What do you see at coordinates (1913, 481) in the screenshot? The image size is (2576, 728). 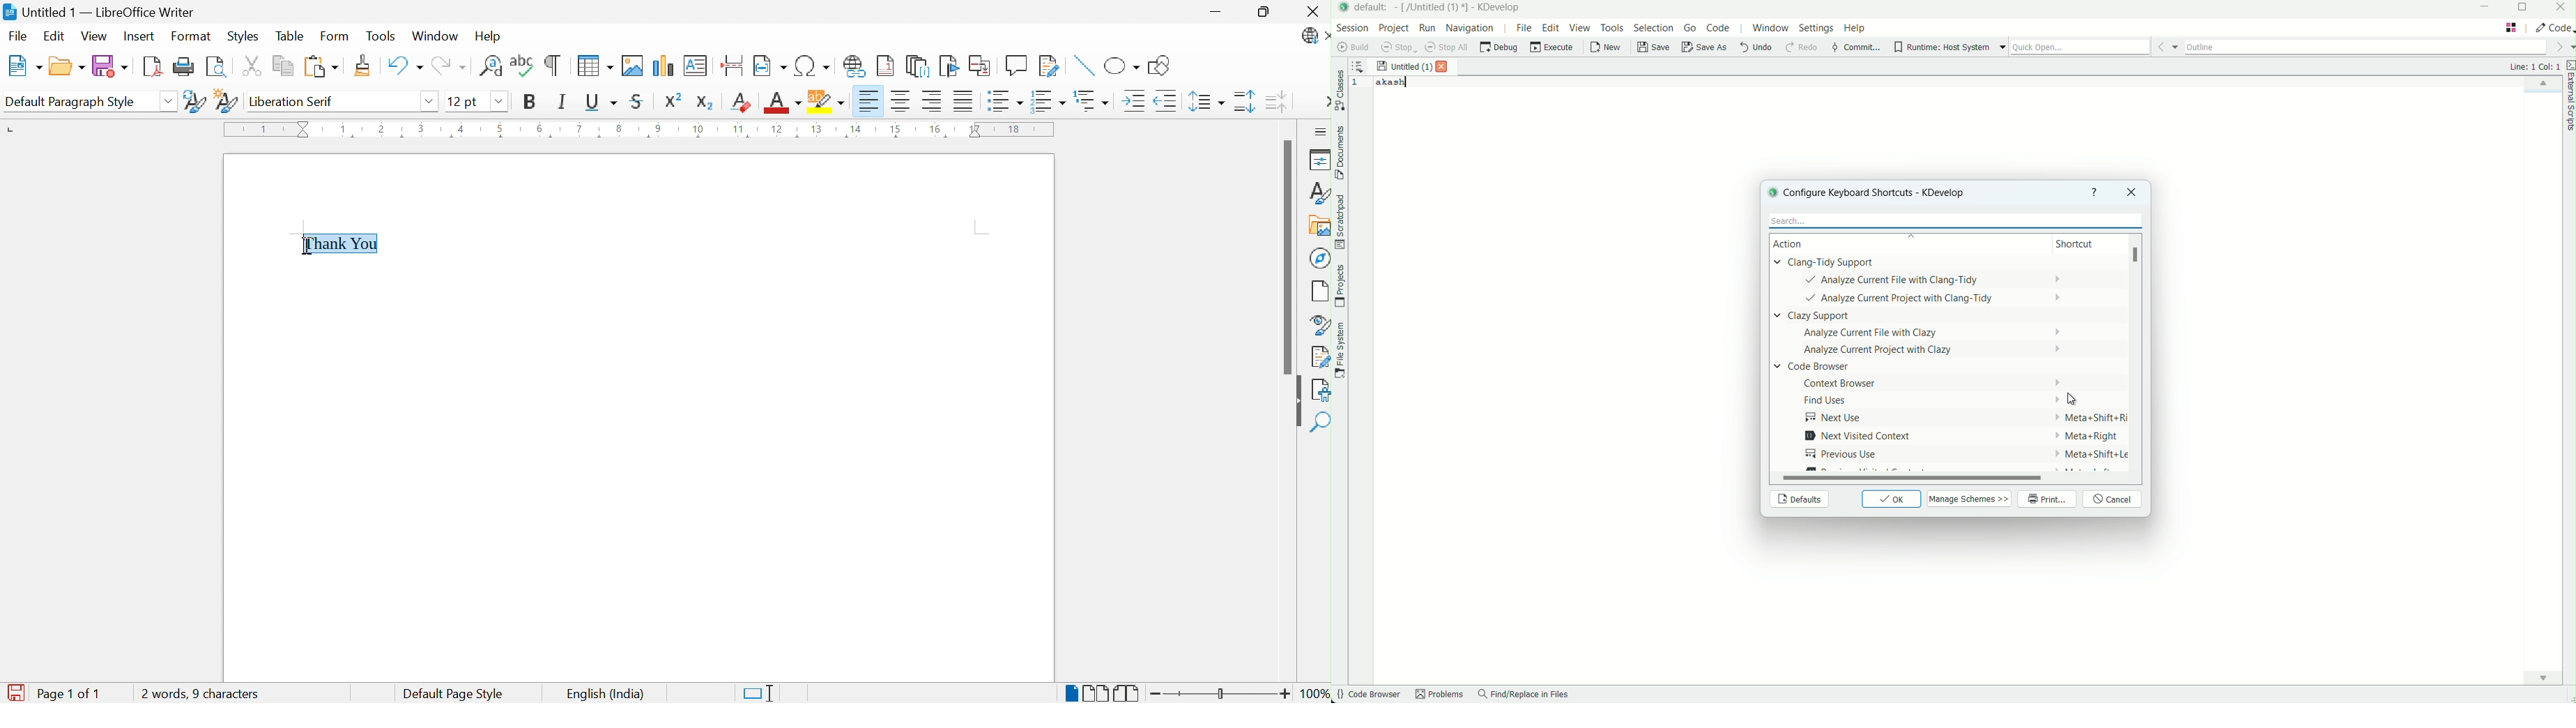 I see `scroll bar` at bounding box center [1913, 481].